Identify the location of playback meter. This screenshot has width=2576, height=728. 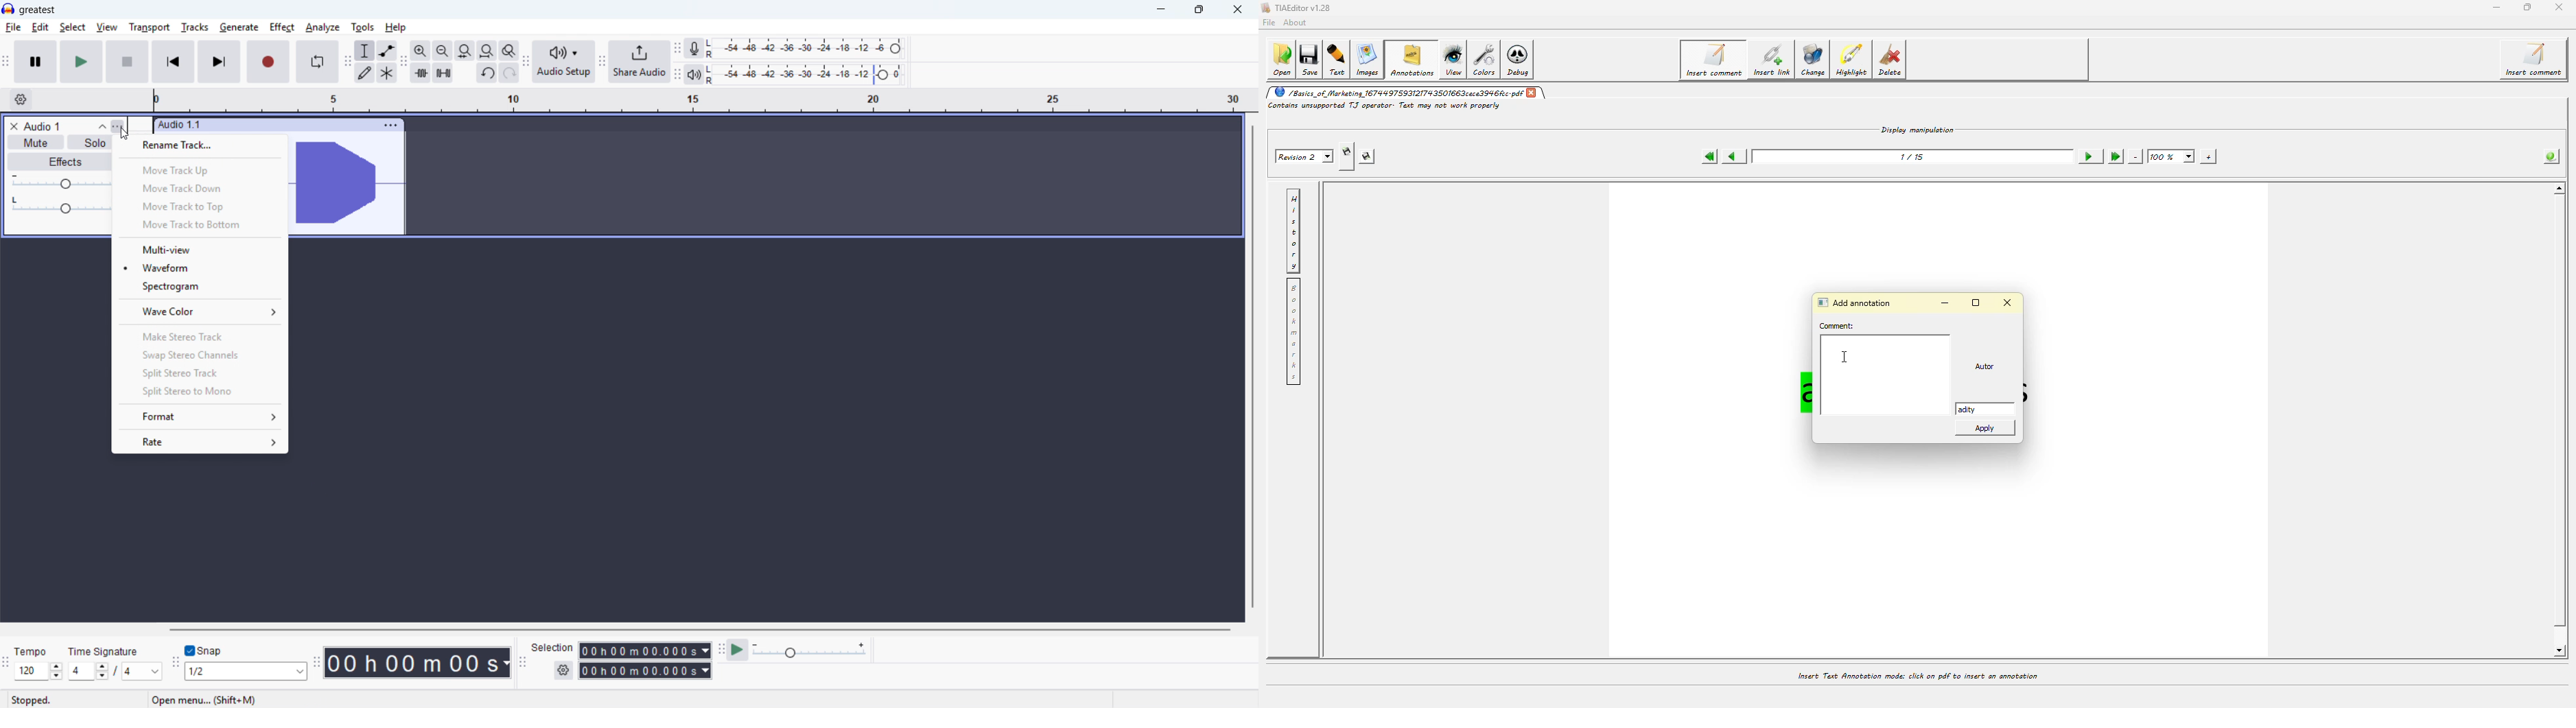
(694, 74).